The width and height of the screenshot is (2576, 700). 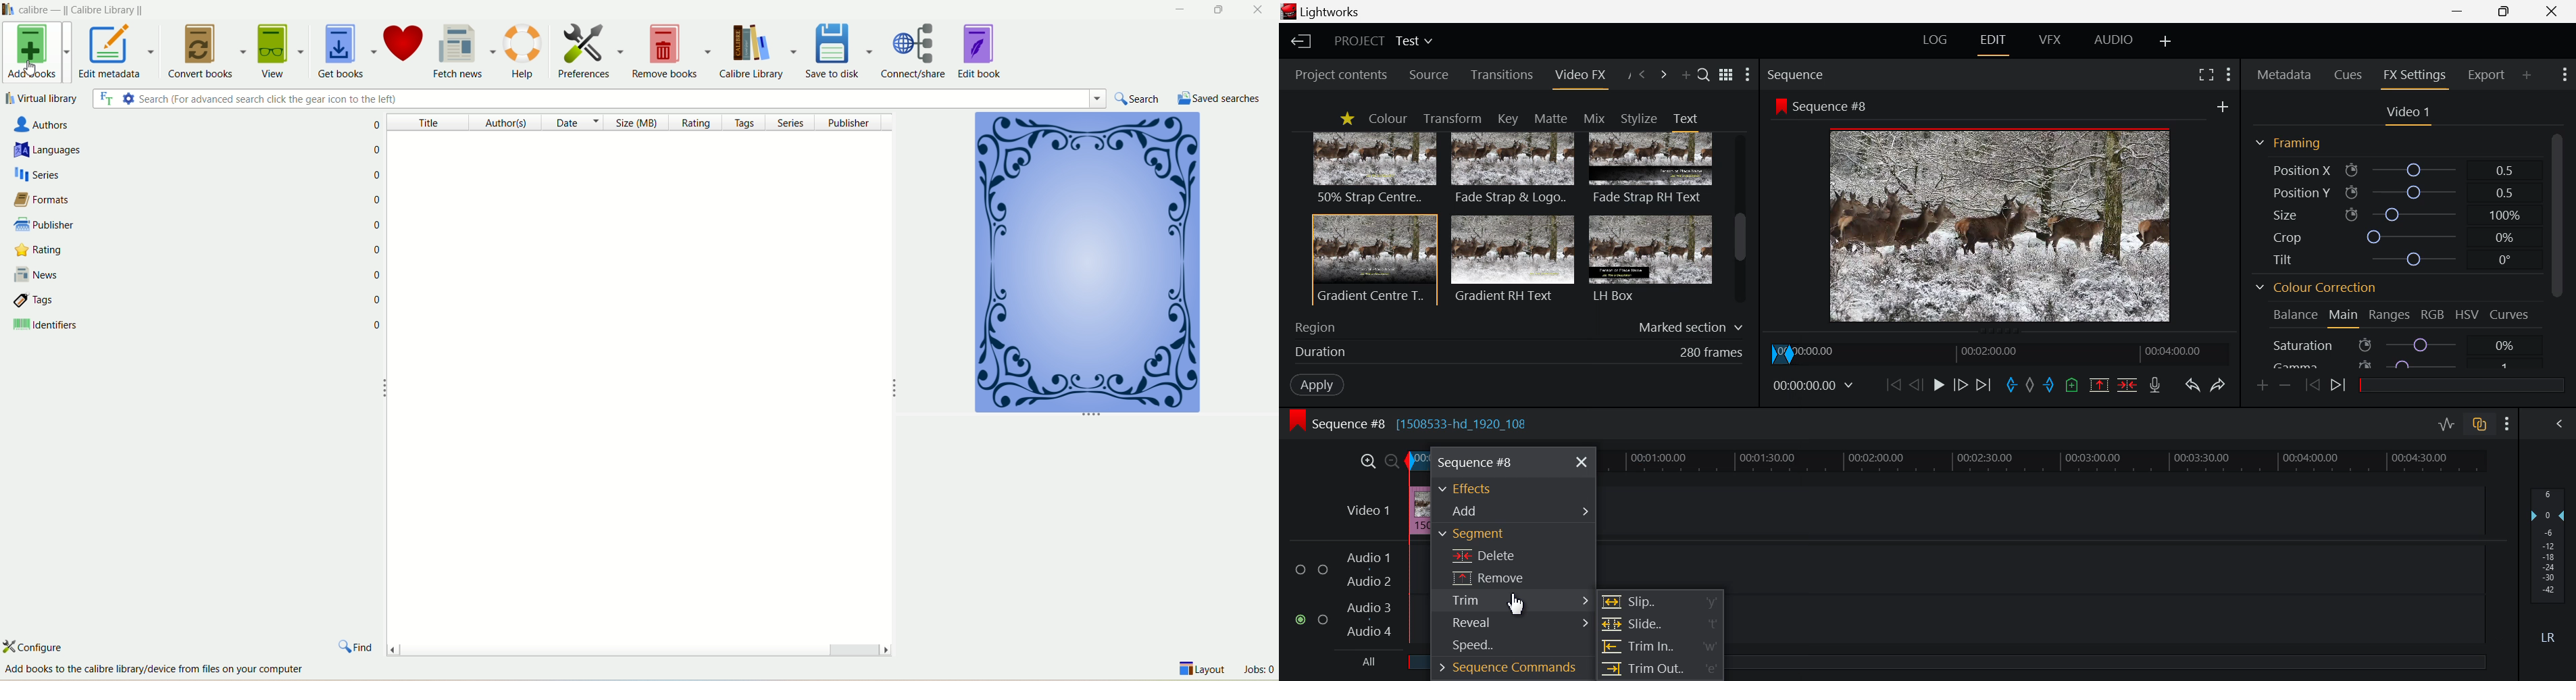 What do you see at coordinates (2313, 385) in the screenshot?
I see `Previous keyframe` at bounding box center [2313, 385].